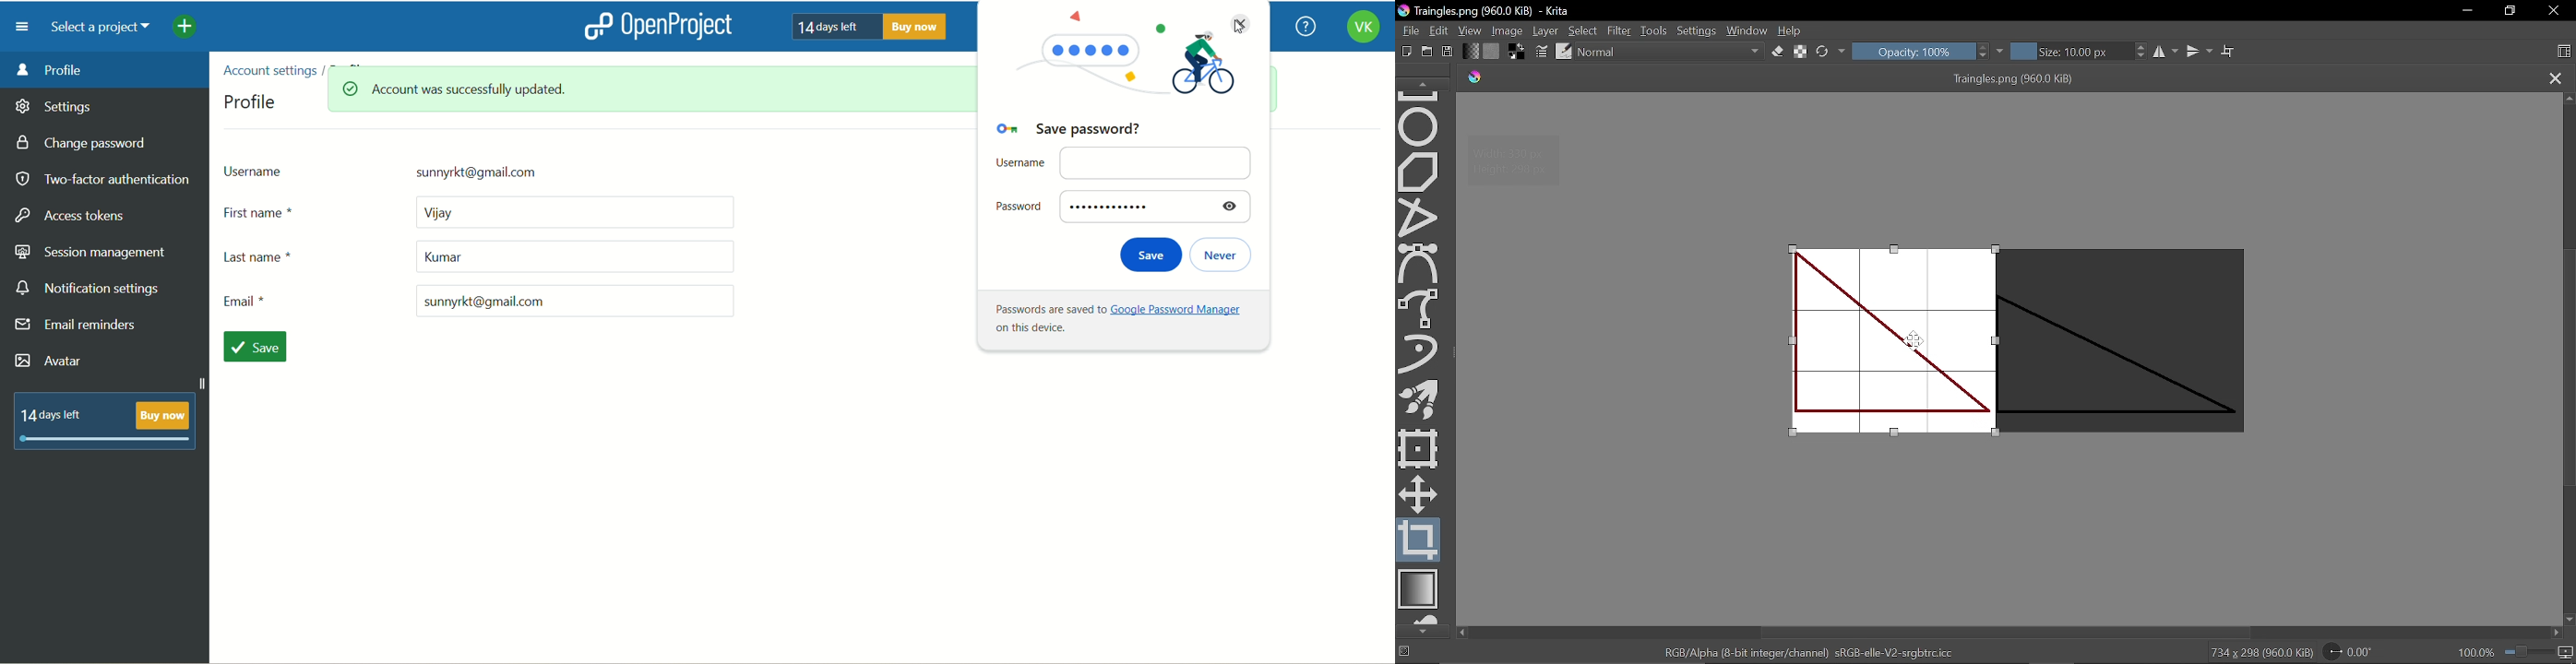  What do you see at coordinates (1423, 402) in the screenshot?
I see `Multibrush tool` at bounding box center [1423, 402].